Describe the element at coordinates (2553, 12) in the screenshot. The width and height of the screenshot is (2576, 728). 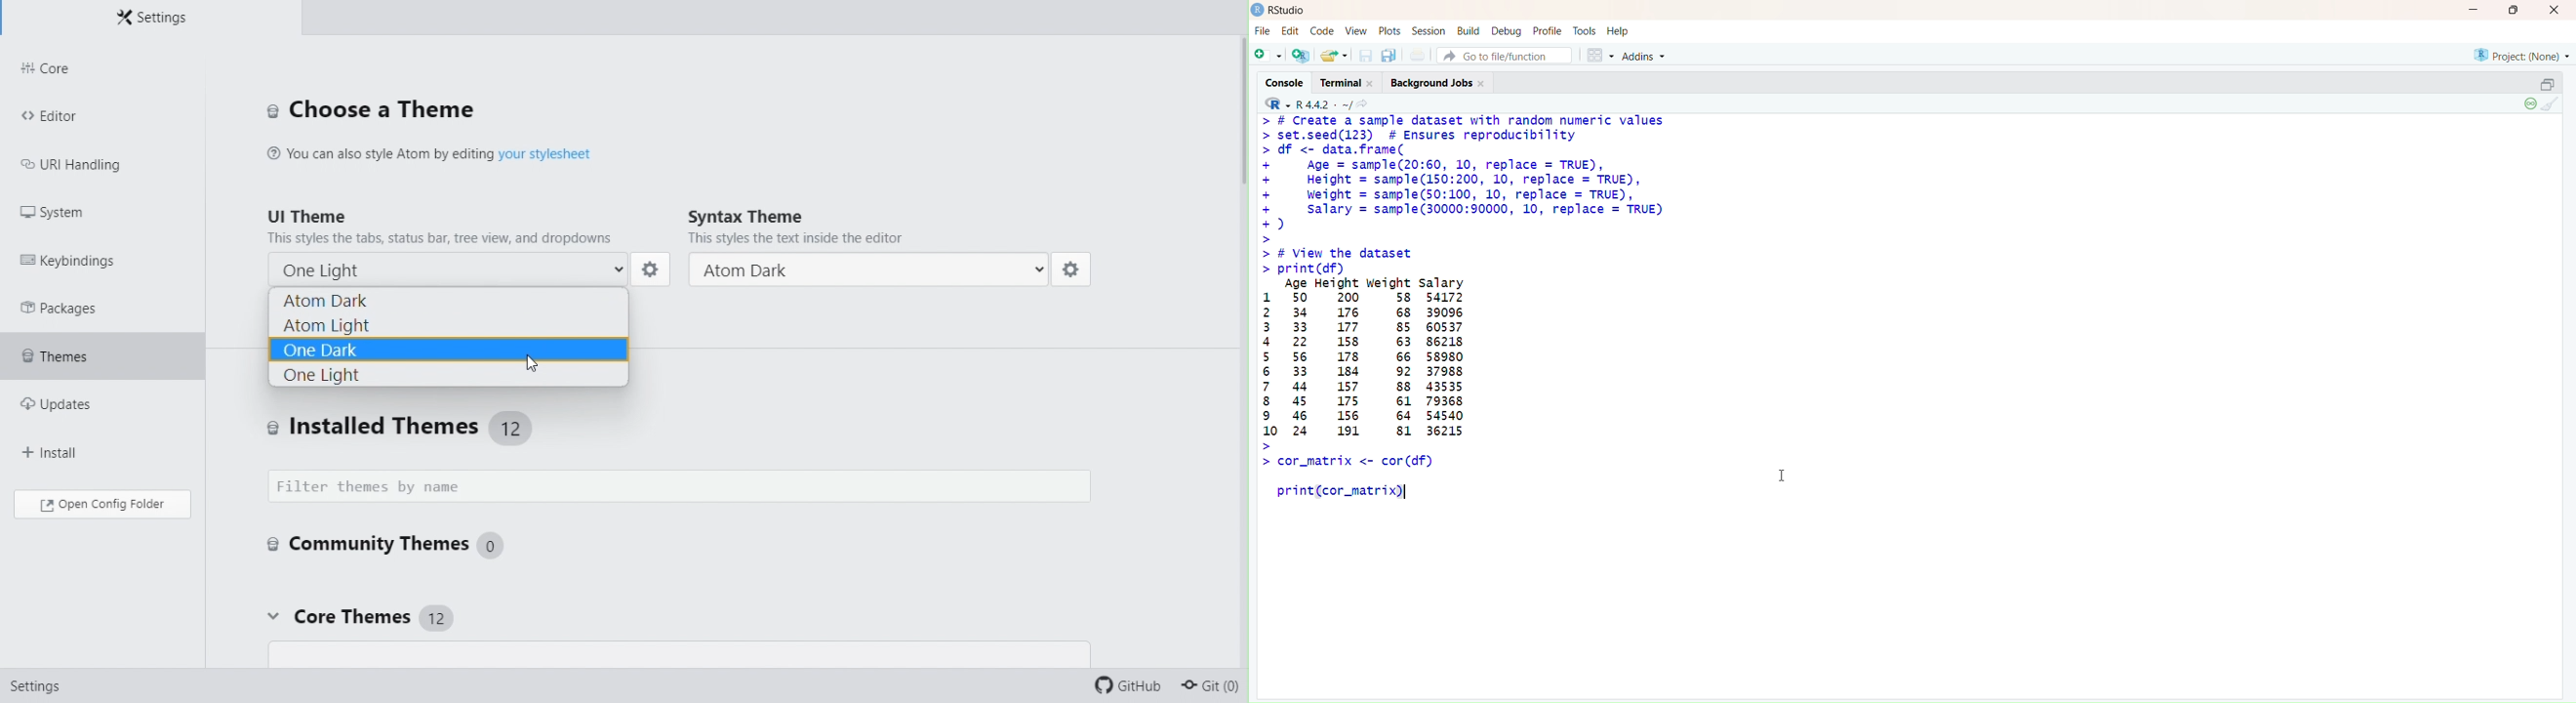
I see `Close` at that location.